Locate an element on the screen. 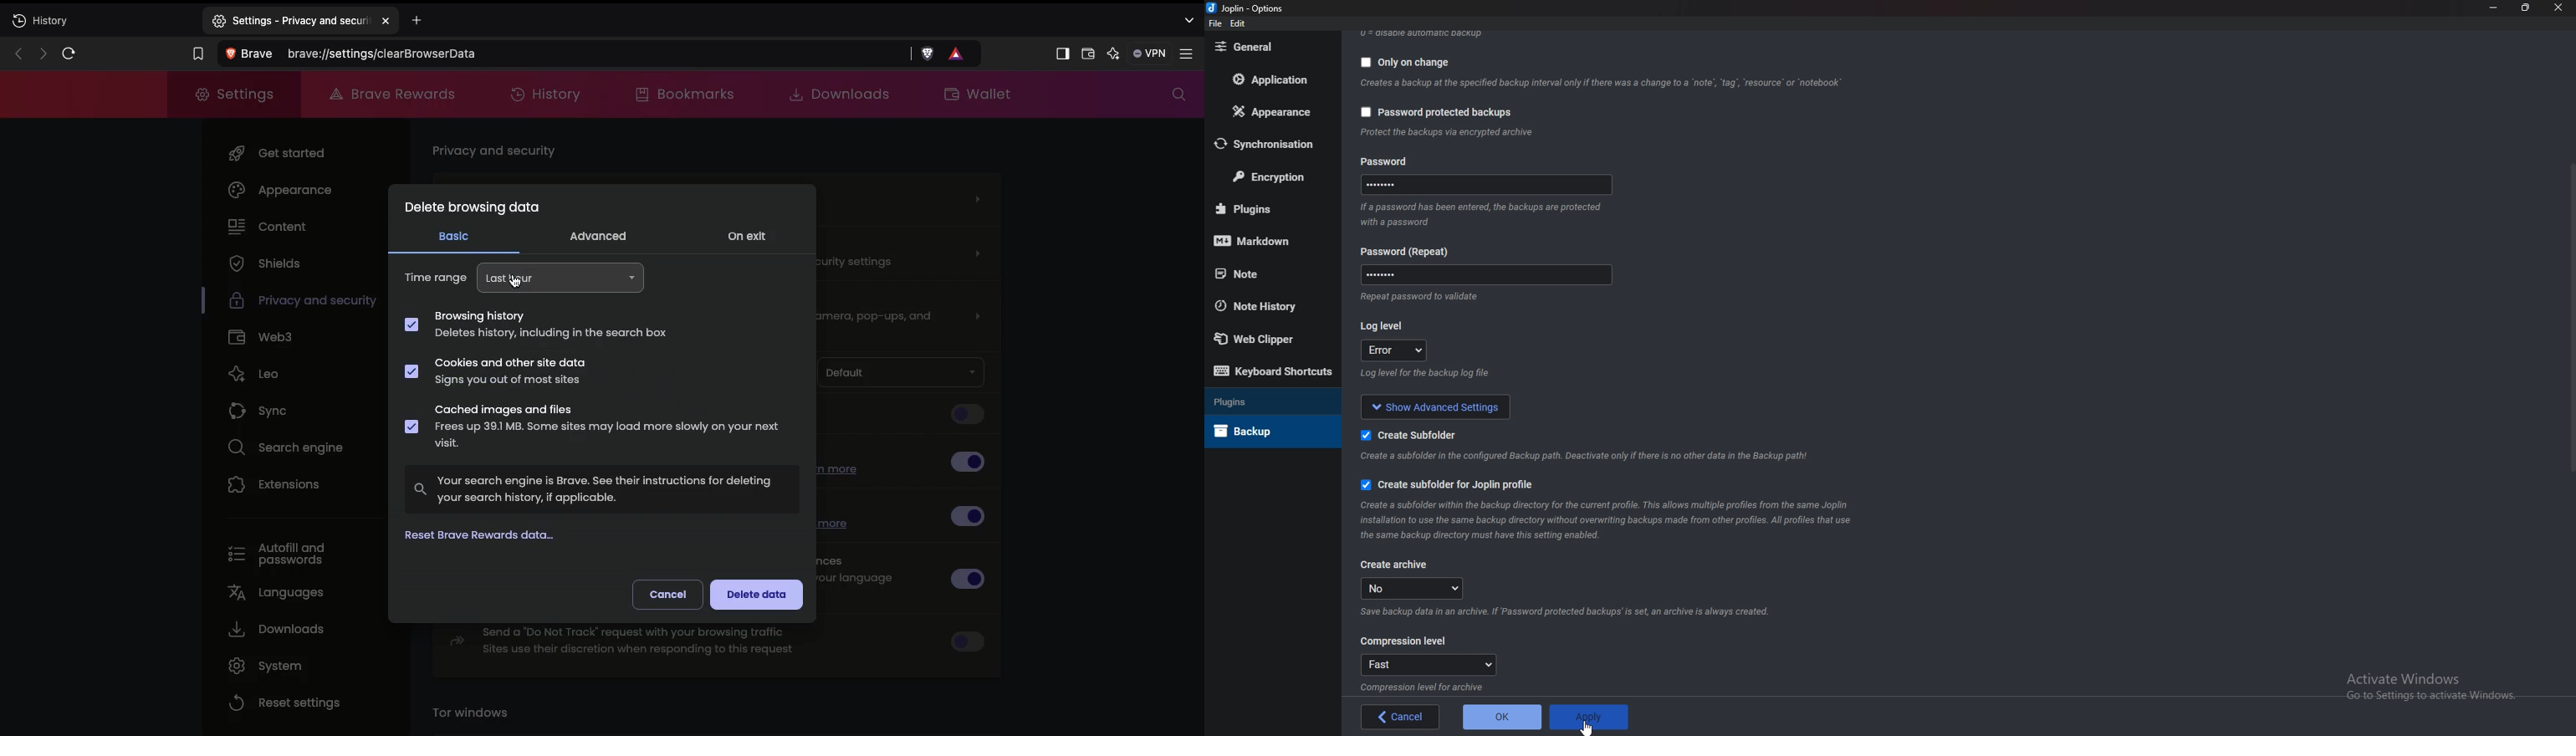  Password protected backups is located at coordinates (1439, 114).